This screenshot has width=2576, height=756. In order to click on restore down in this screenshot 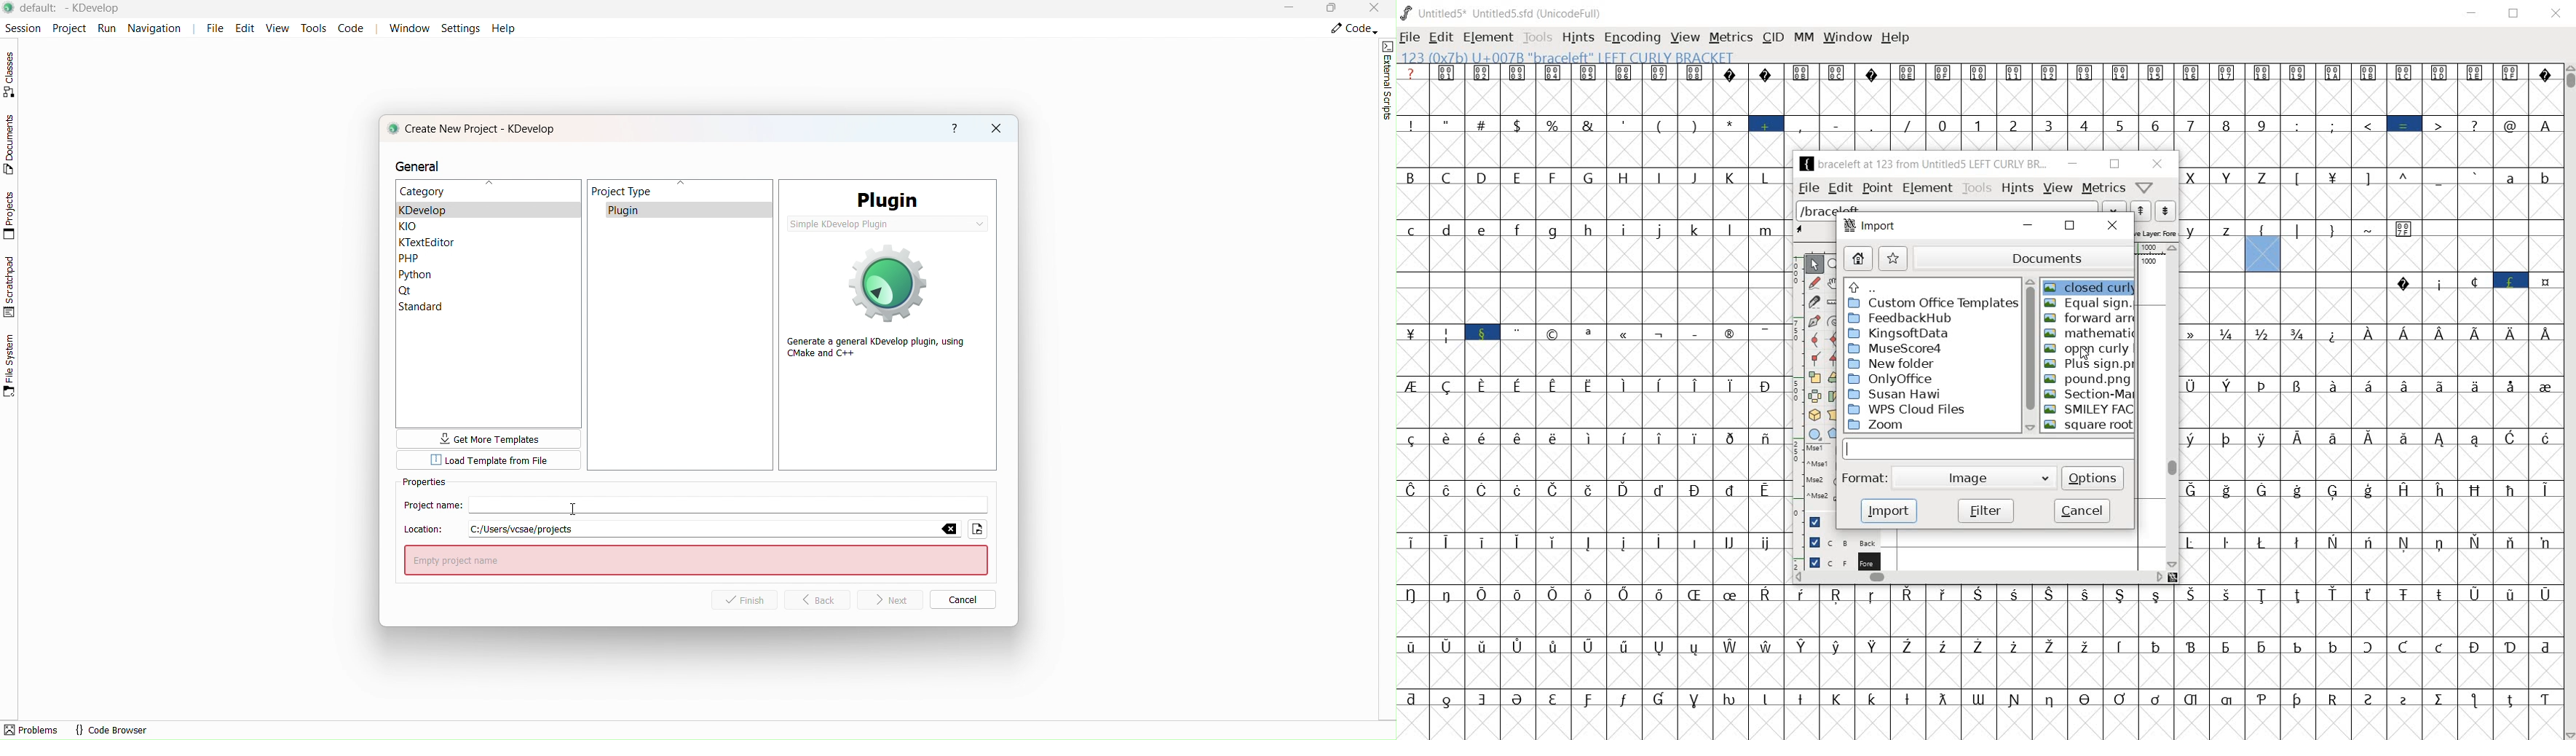, I will do `click(2068, 228)`.